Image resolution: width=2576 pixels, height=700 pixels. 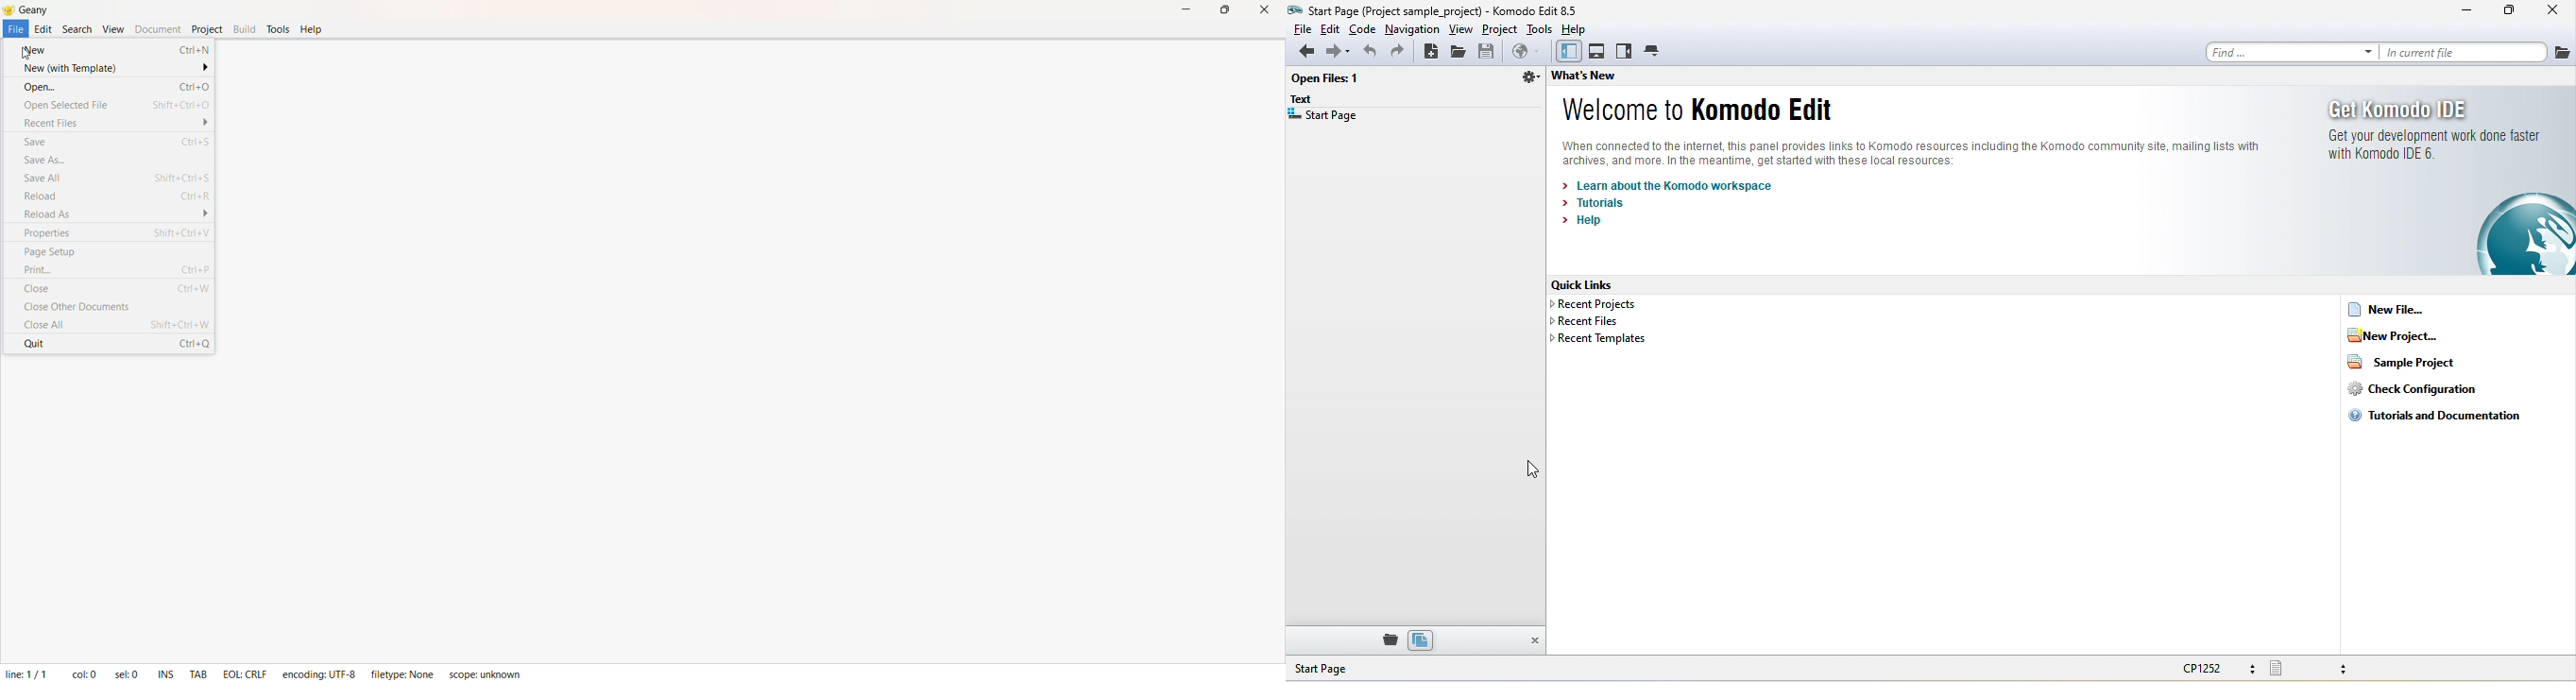 I want to click on coding space, so click(x=764, y=351).